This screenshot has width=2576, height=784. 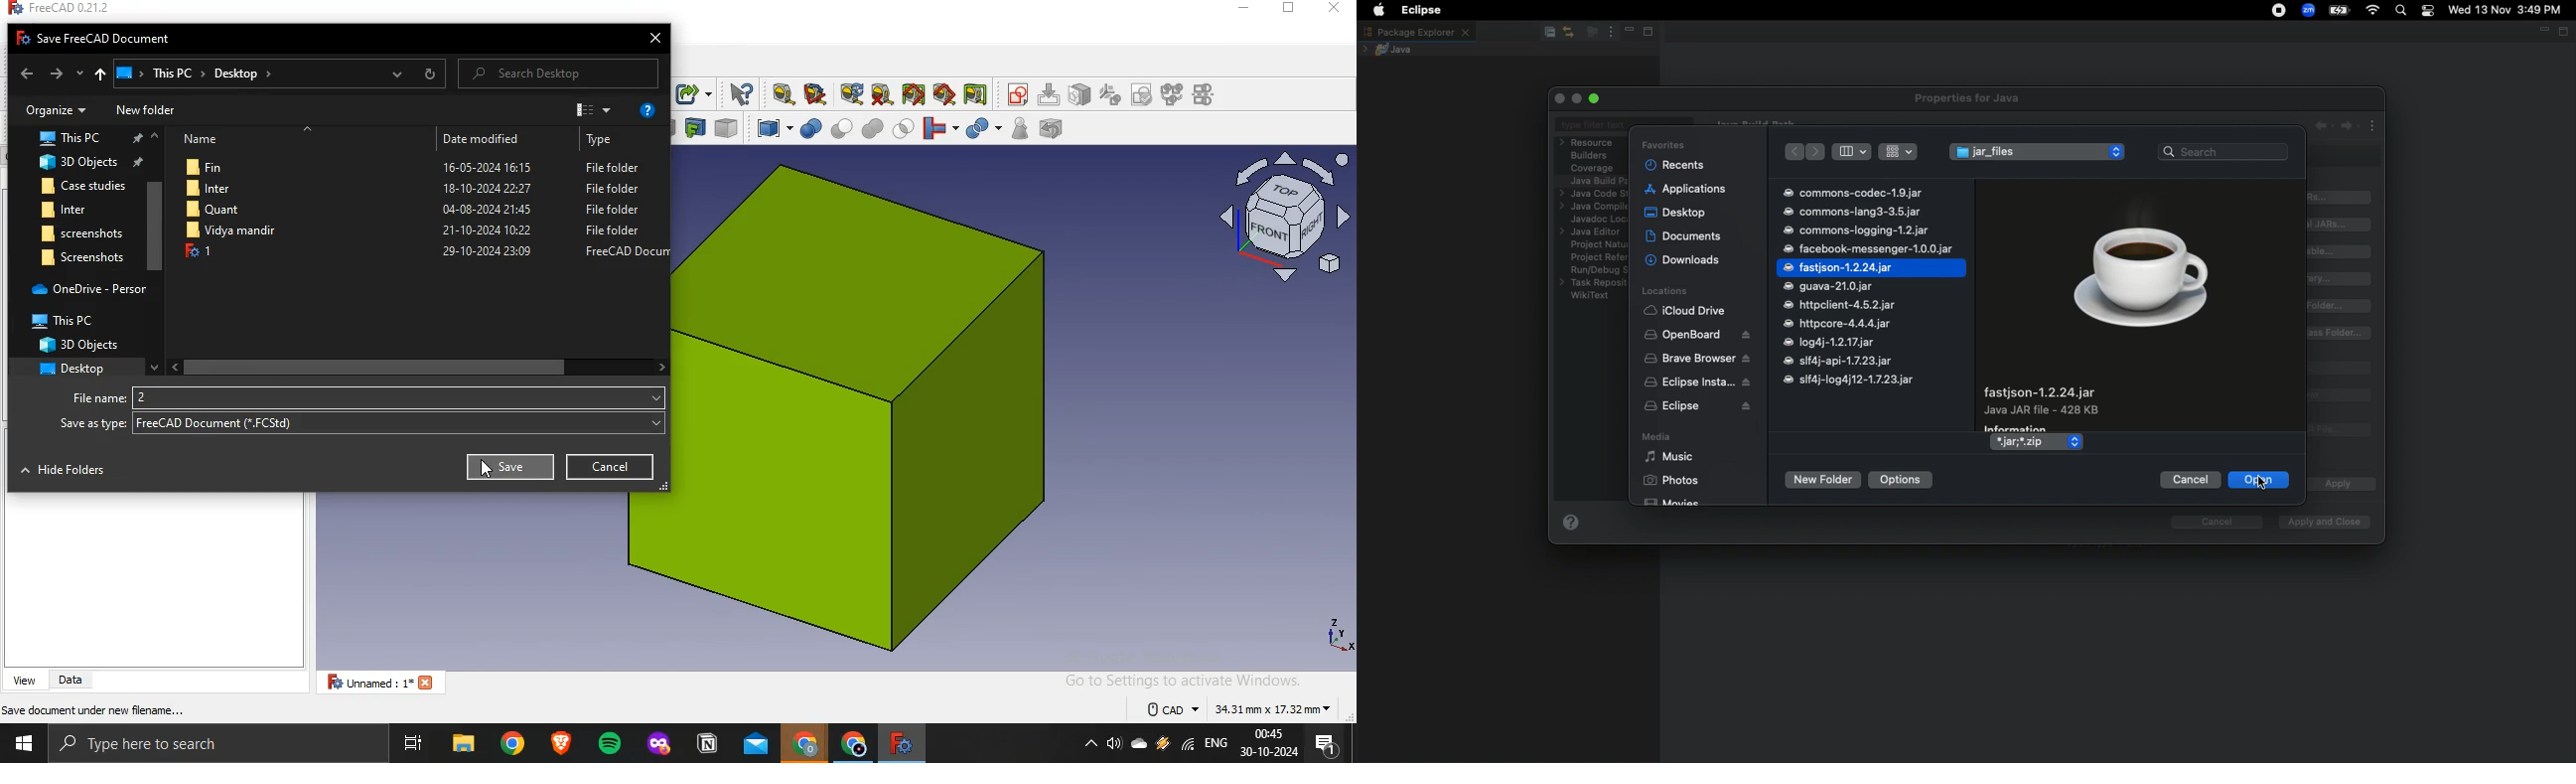 What do you see at coordinates (417, 744) in the screenshot?
I see `task view` at bounding box center [417, 744].